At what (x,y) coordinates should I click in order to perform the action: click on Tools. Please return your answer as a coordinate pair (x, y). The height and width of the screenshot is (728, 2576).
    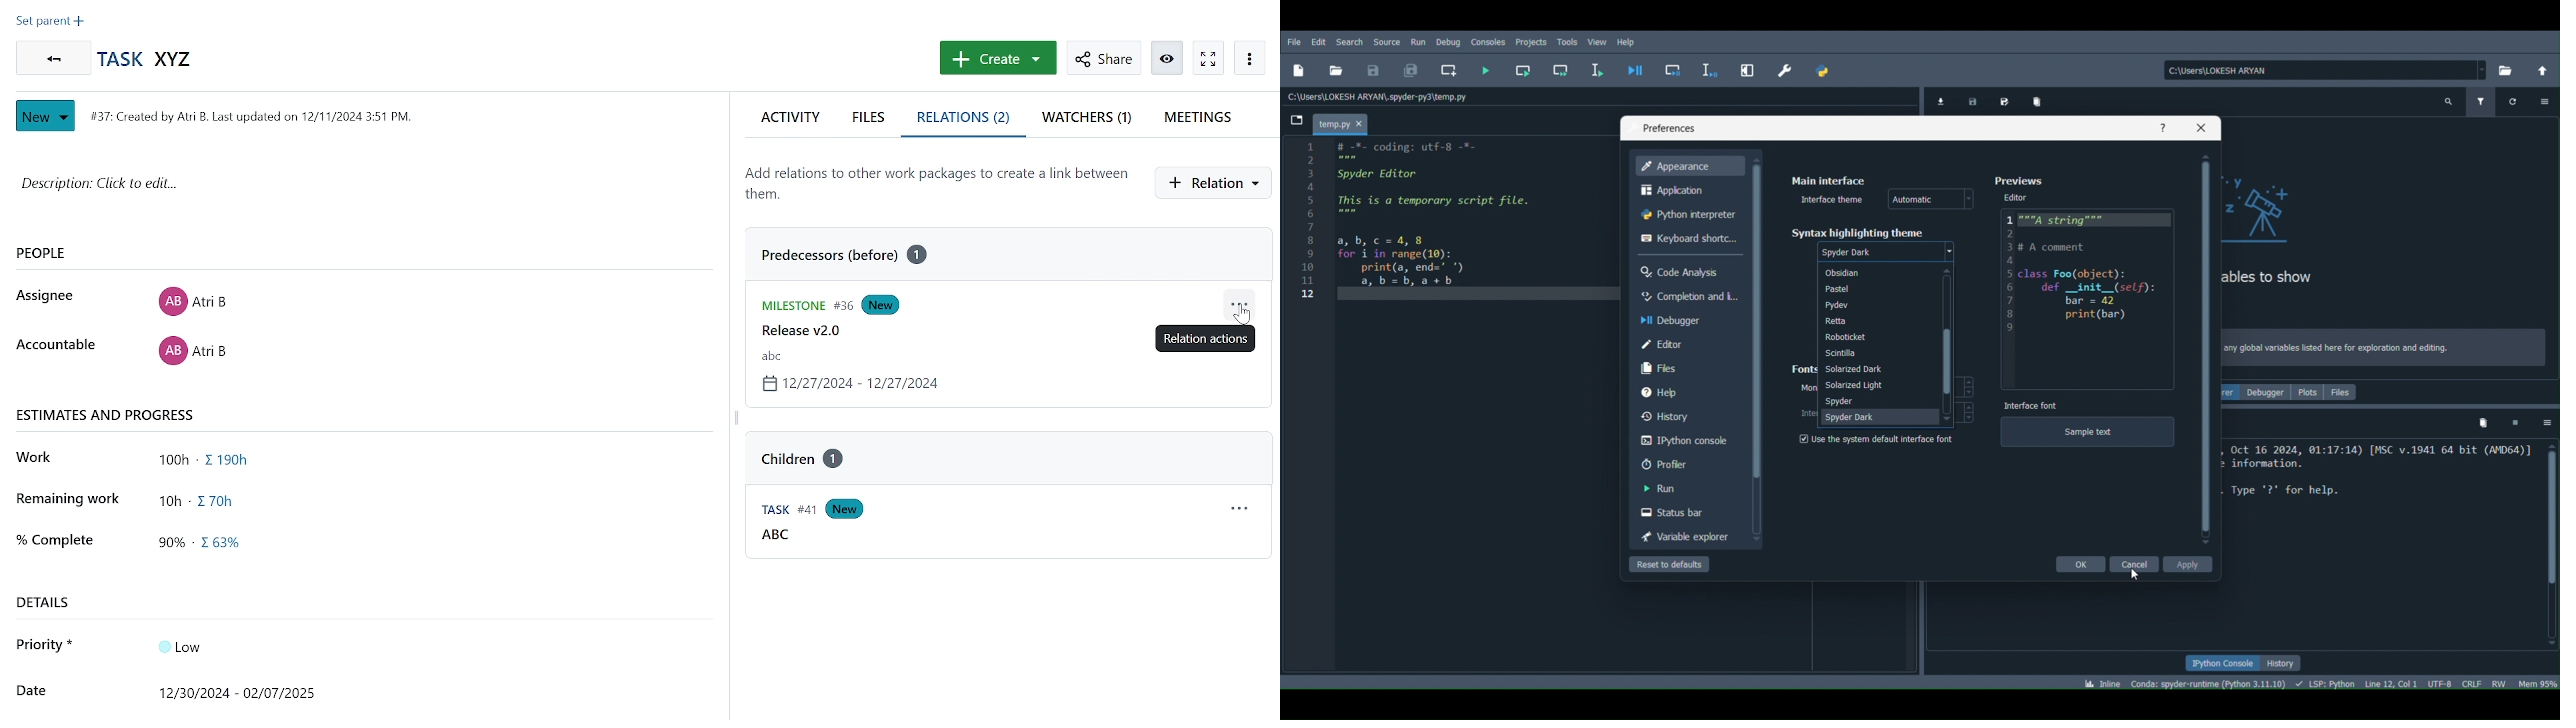
    Looking at the image, I should click on (1563, 41).